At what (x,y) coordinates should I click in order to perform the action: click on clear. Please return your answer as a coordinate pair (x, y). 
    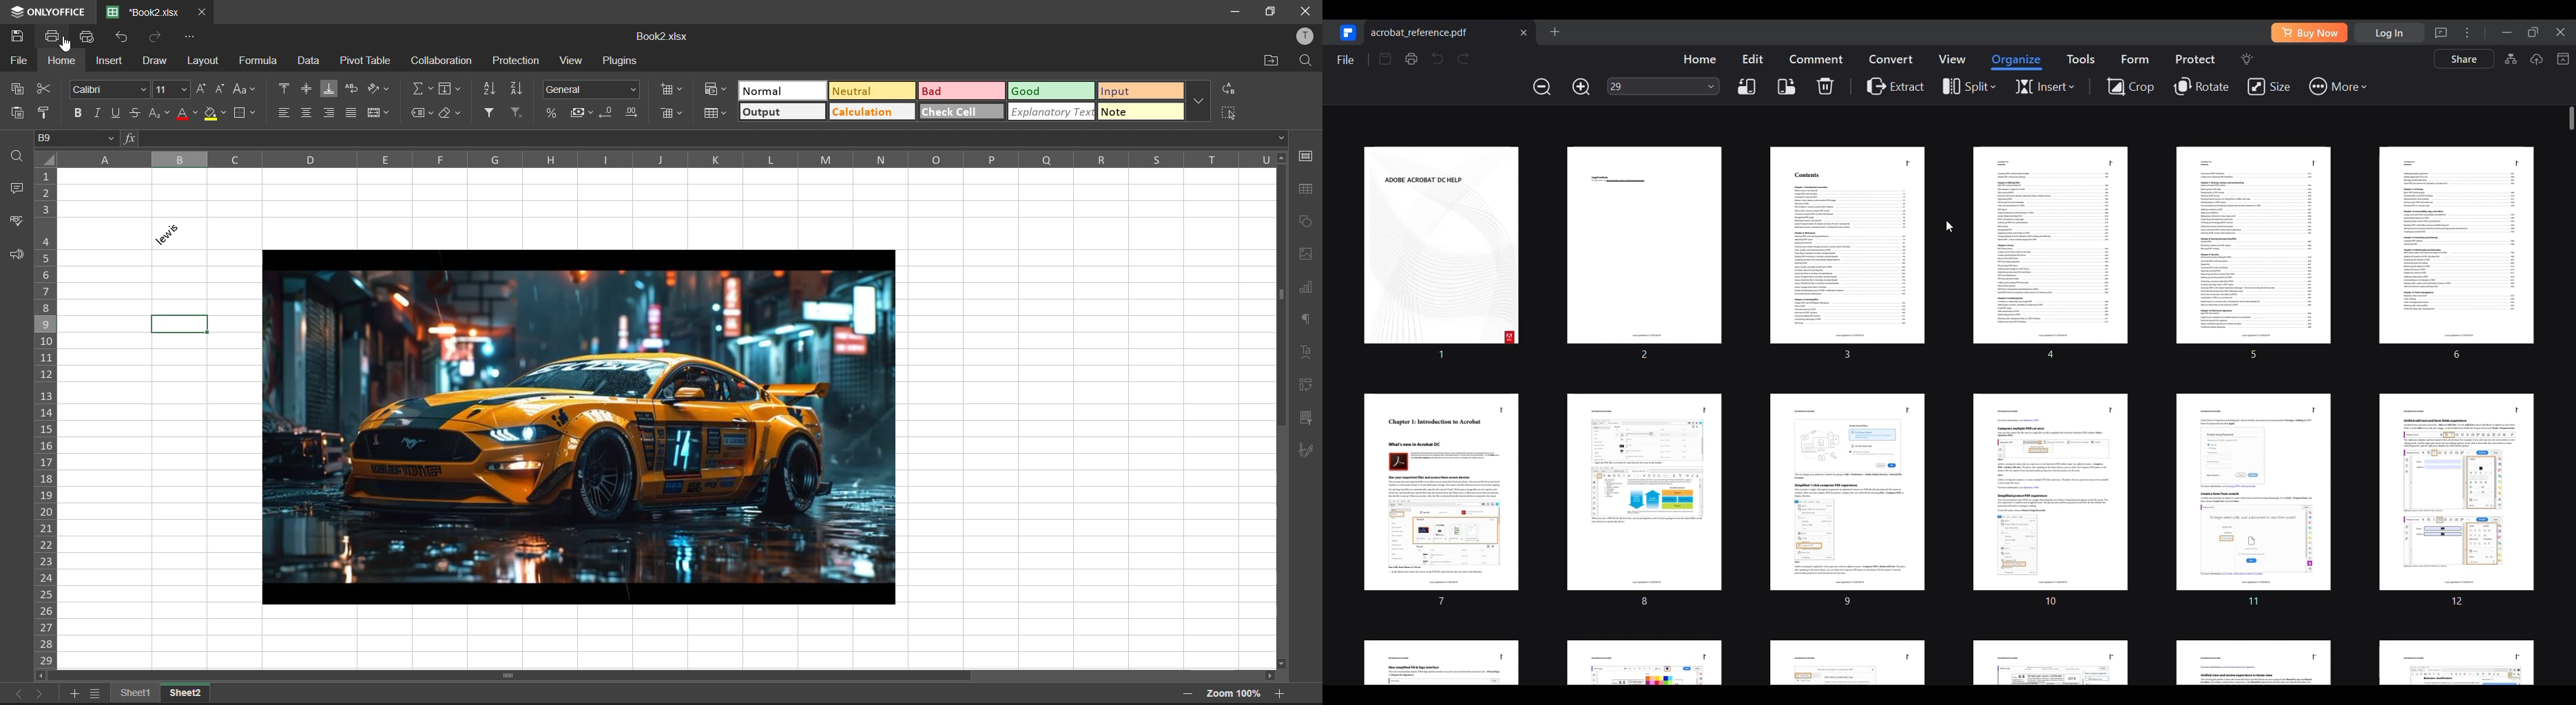
    Looking at the image, I should click on (453, 115).